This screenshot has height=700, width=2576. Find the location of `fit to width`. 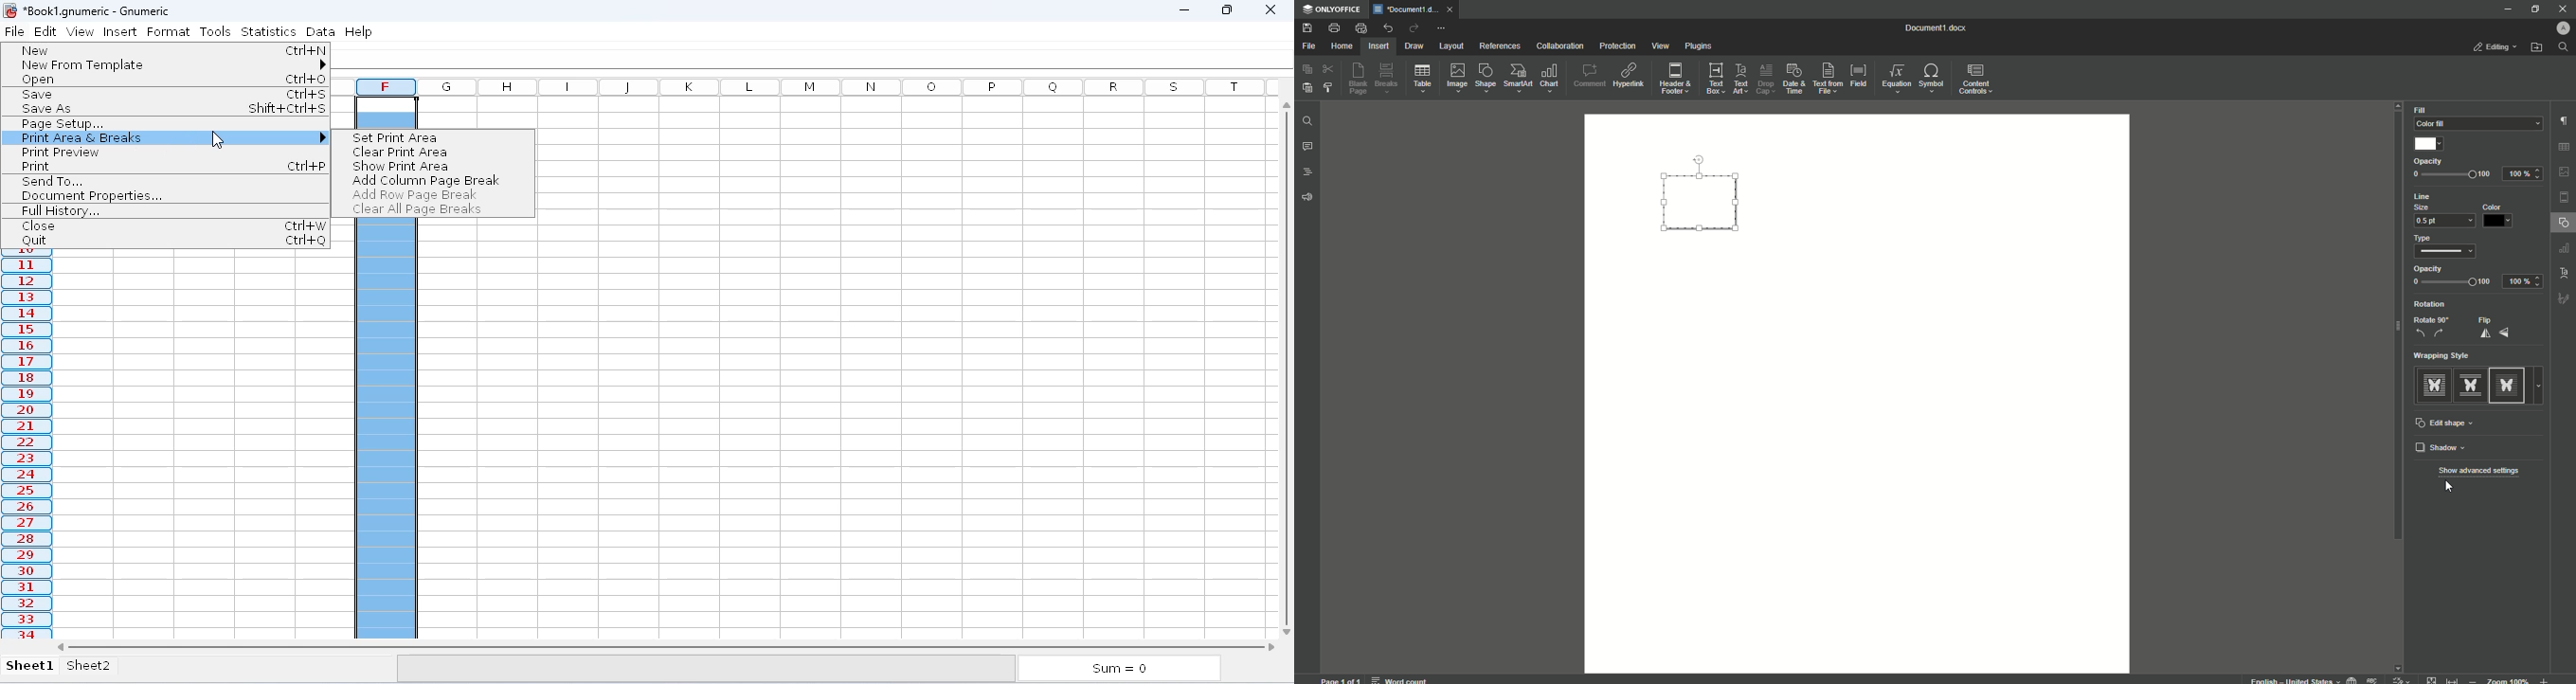

fit to width is located at coordinates (2455, 679).